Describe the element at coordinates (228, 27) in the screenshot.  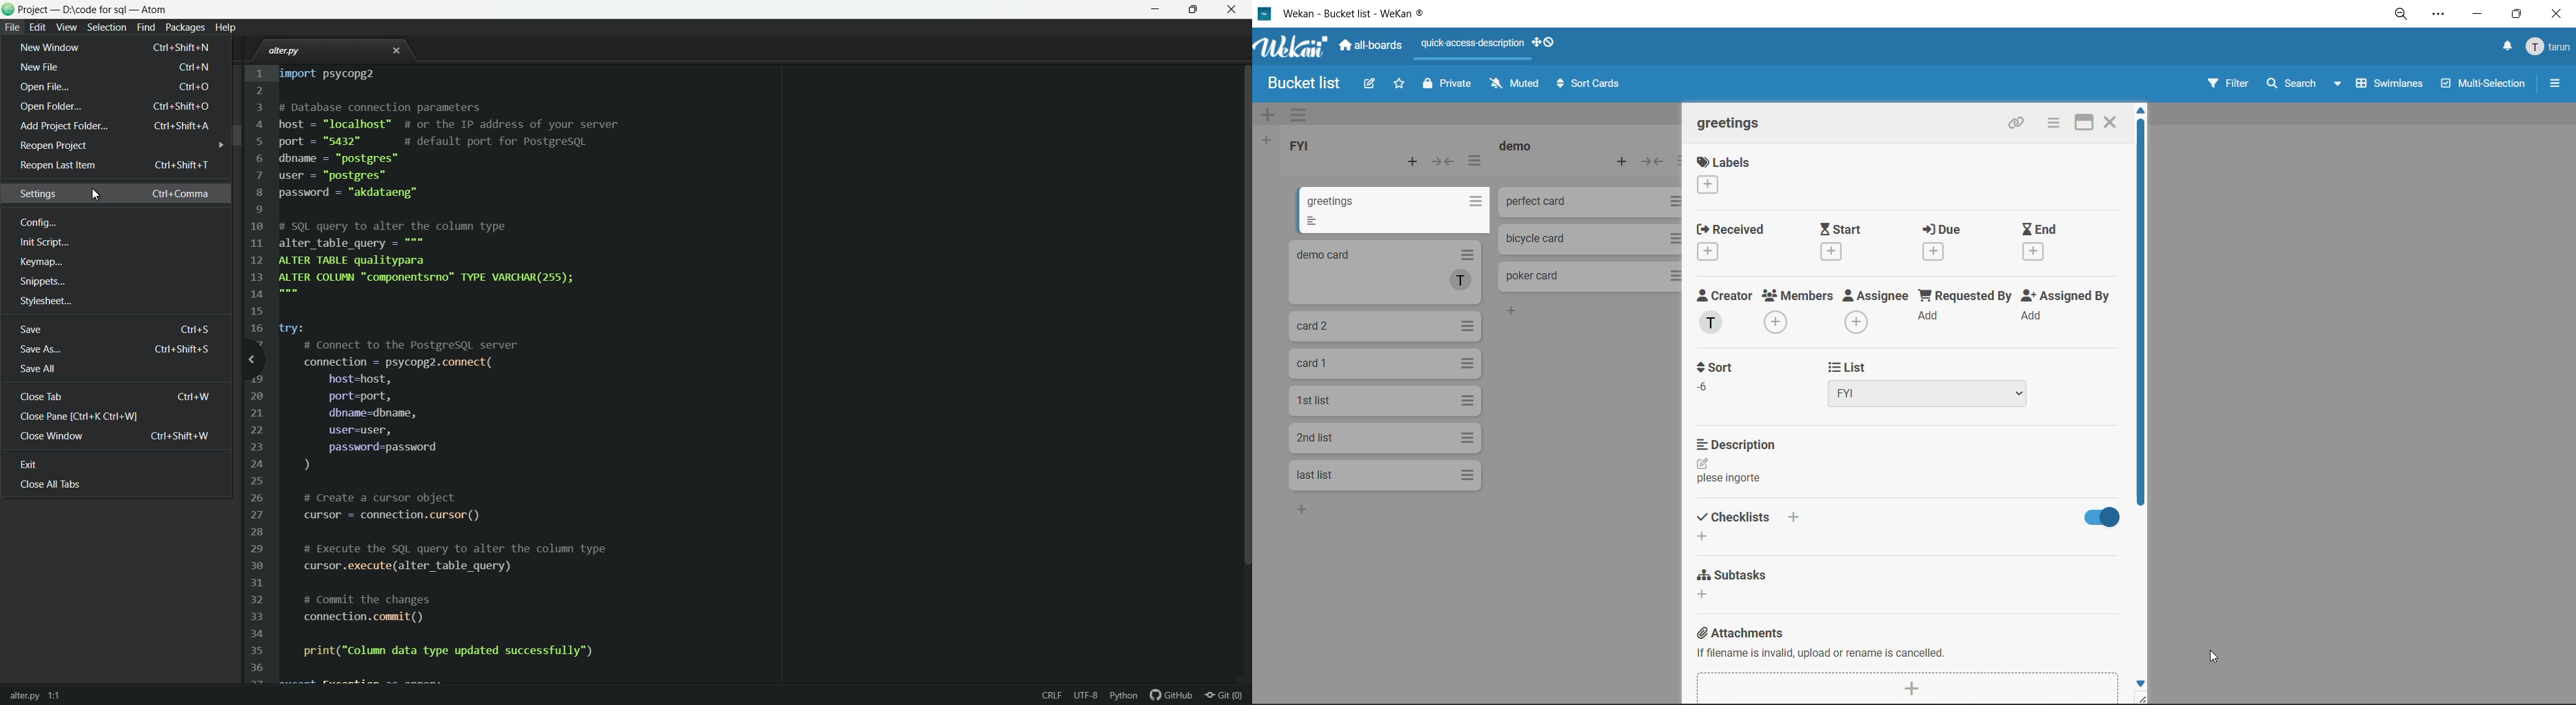
I see `help menu` at that location.